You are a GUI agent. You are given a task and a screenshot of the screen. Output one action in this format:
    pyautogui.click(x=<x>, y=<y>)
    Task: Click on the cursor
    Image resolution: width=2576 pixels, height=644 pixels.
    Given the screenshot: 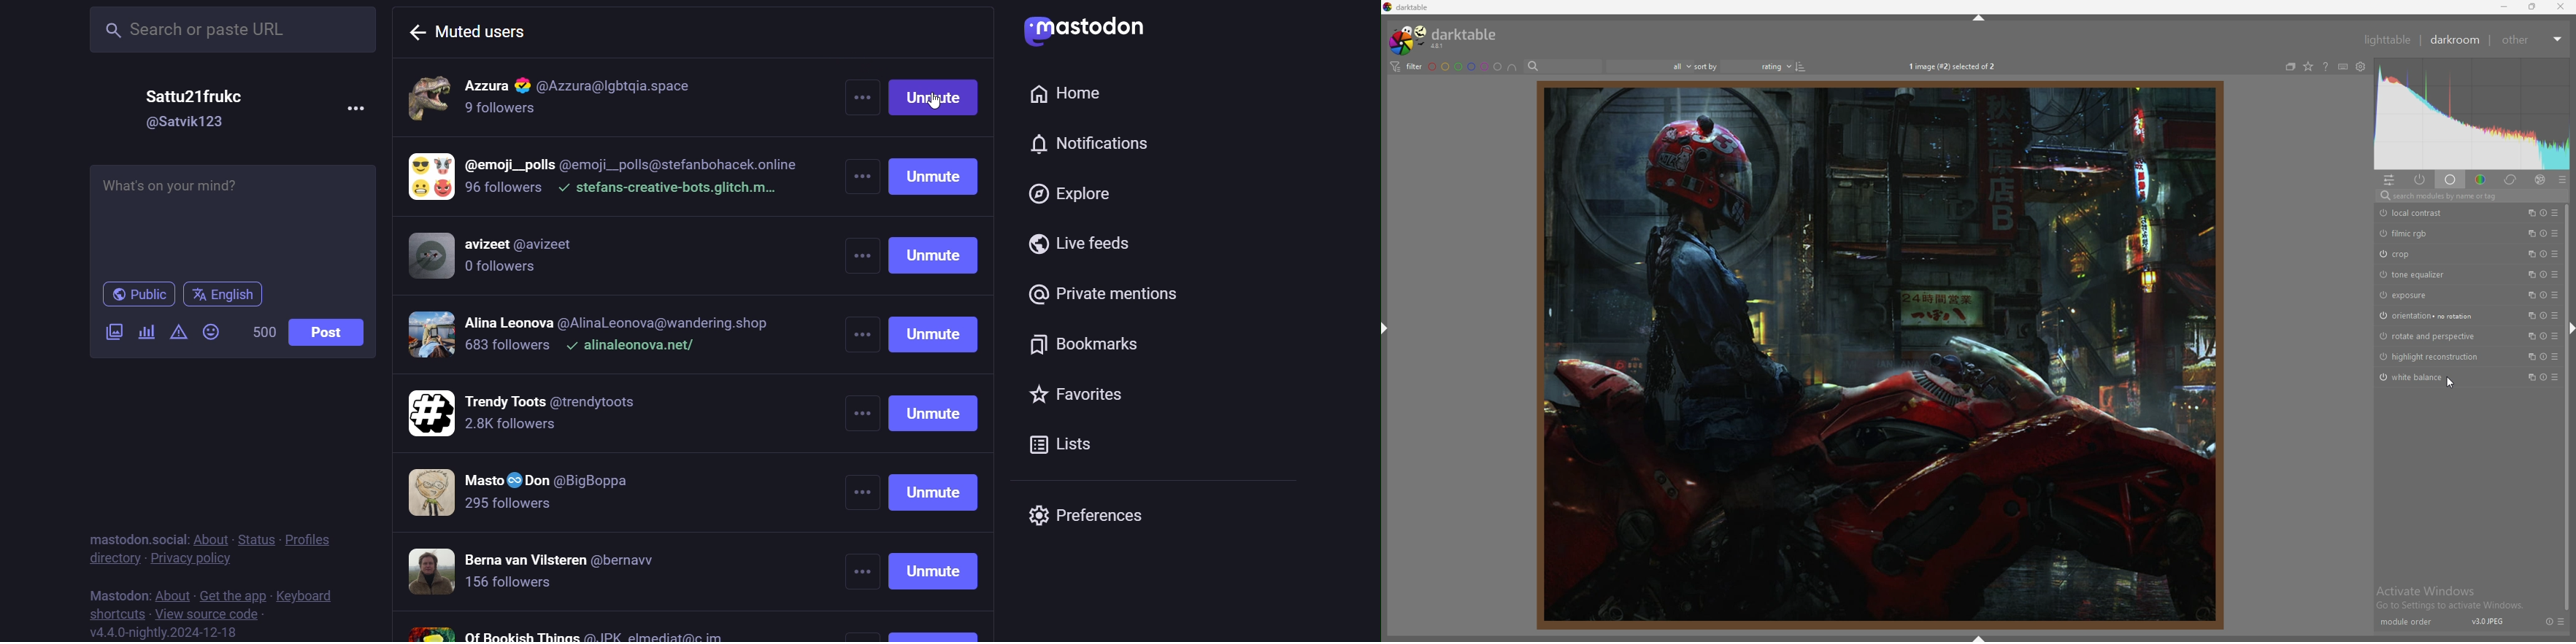 What is the action you would take?
    pyautogui.click(x=942, y=107)
    